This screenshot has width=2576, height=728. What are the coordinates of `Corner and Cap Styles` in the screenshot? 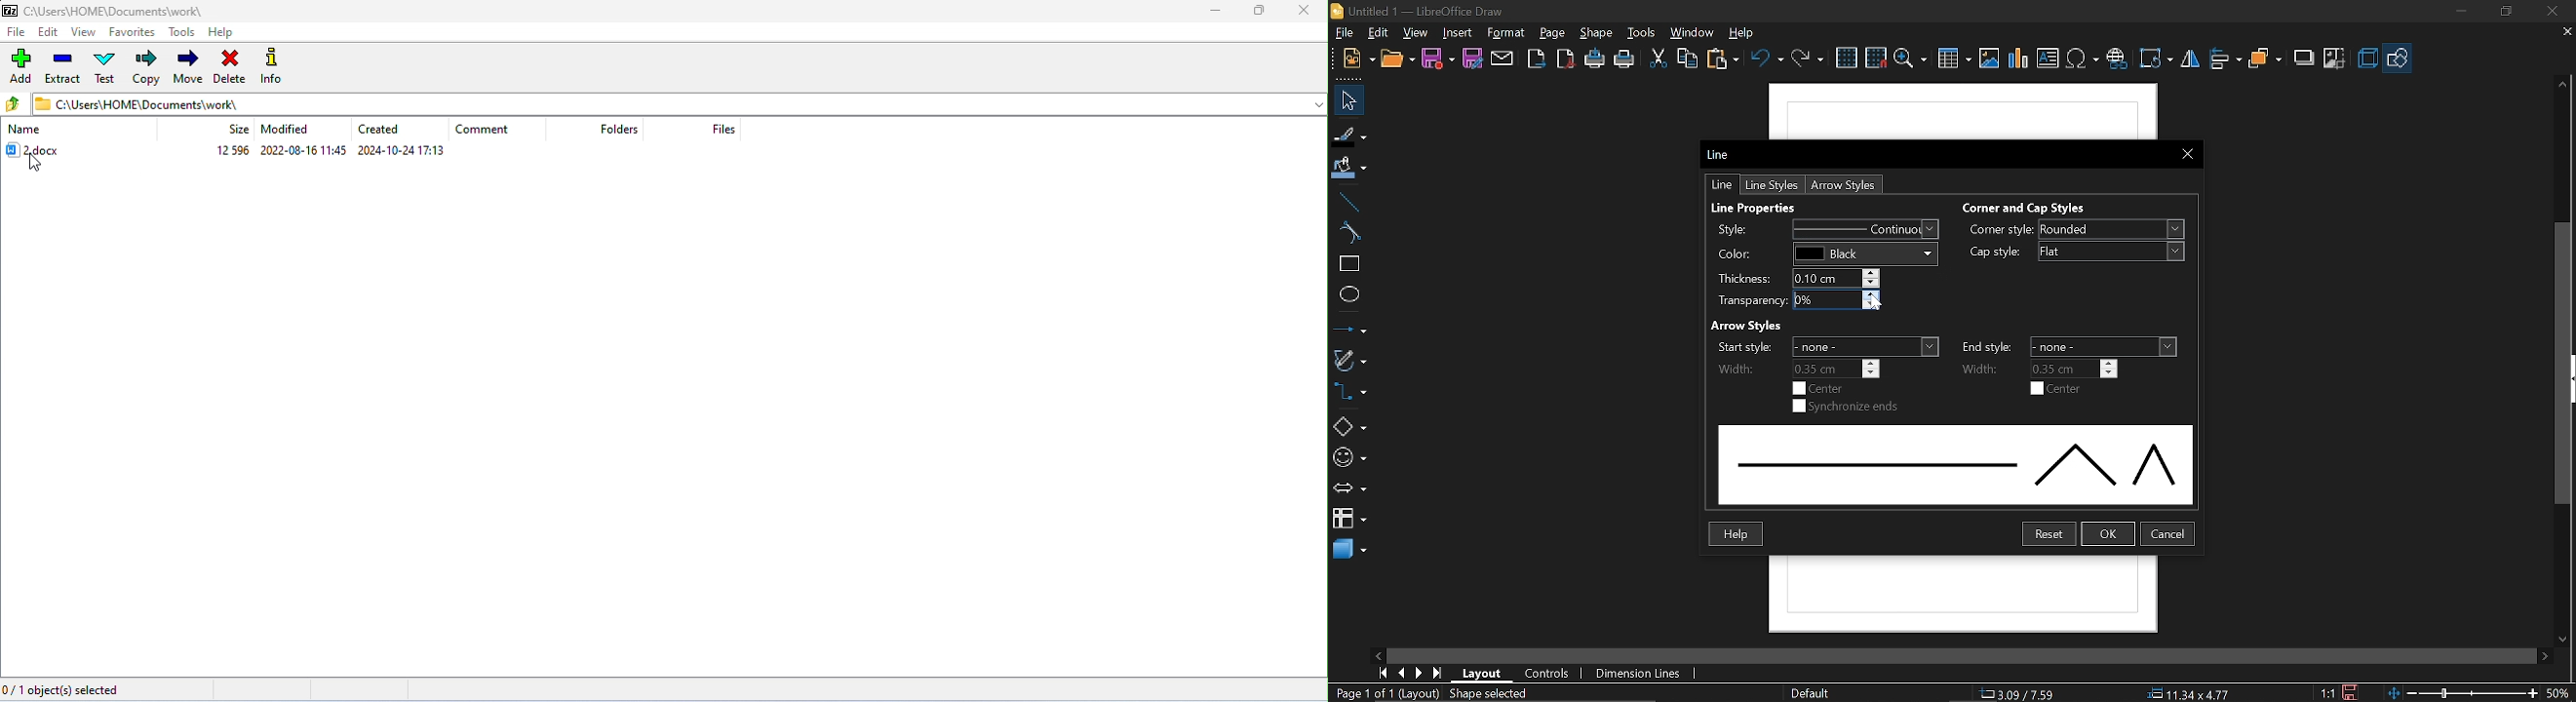 It's located at (2048, 202).